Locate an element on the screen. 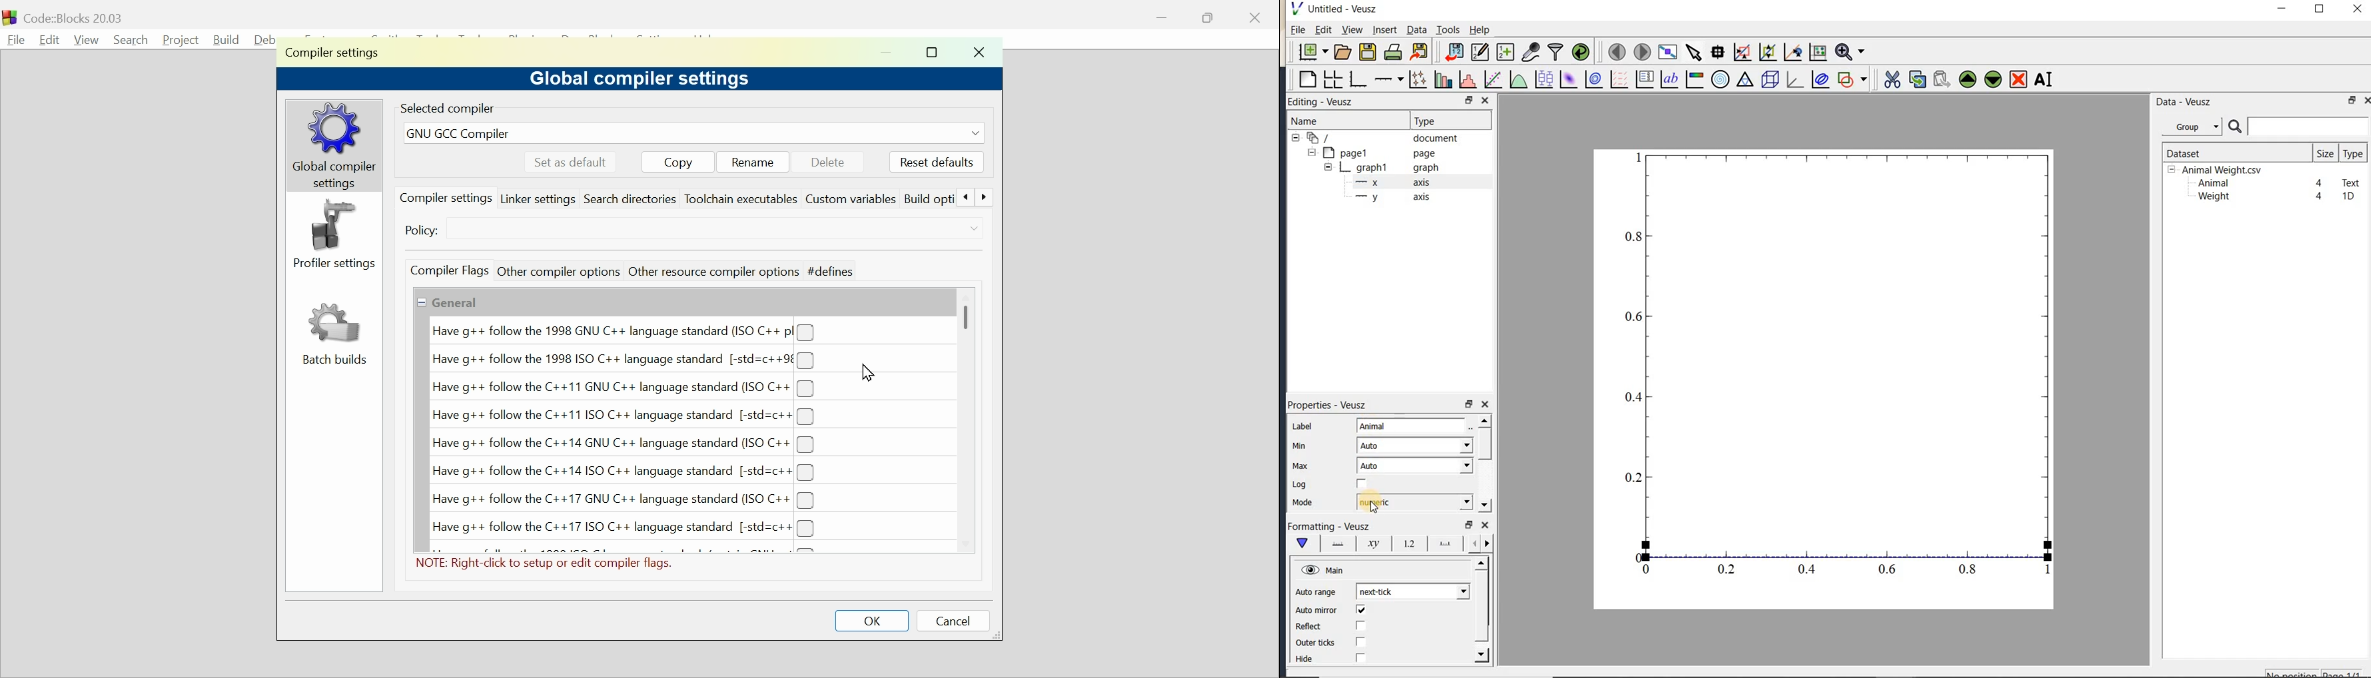 The width and height of the screenshot is (2380, 700). Set as default is located at coordinates (570, 161).